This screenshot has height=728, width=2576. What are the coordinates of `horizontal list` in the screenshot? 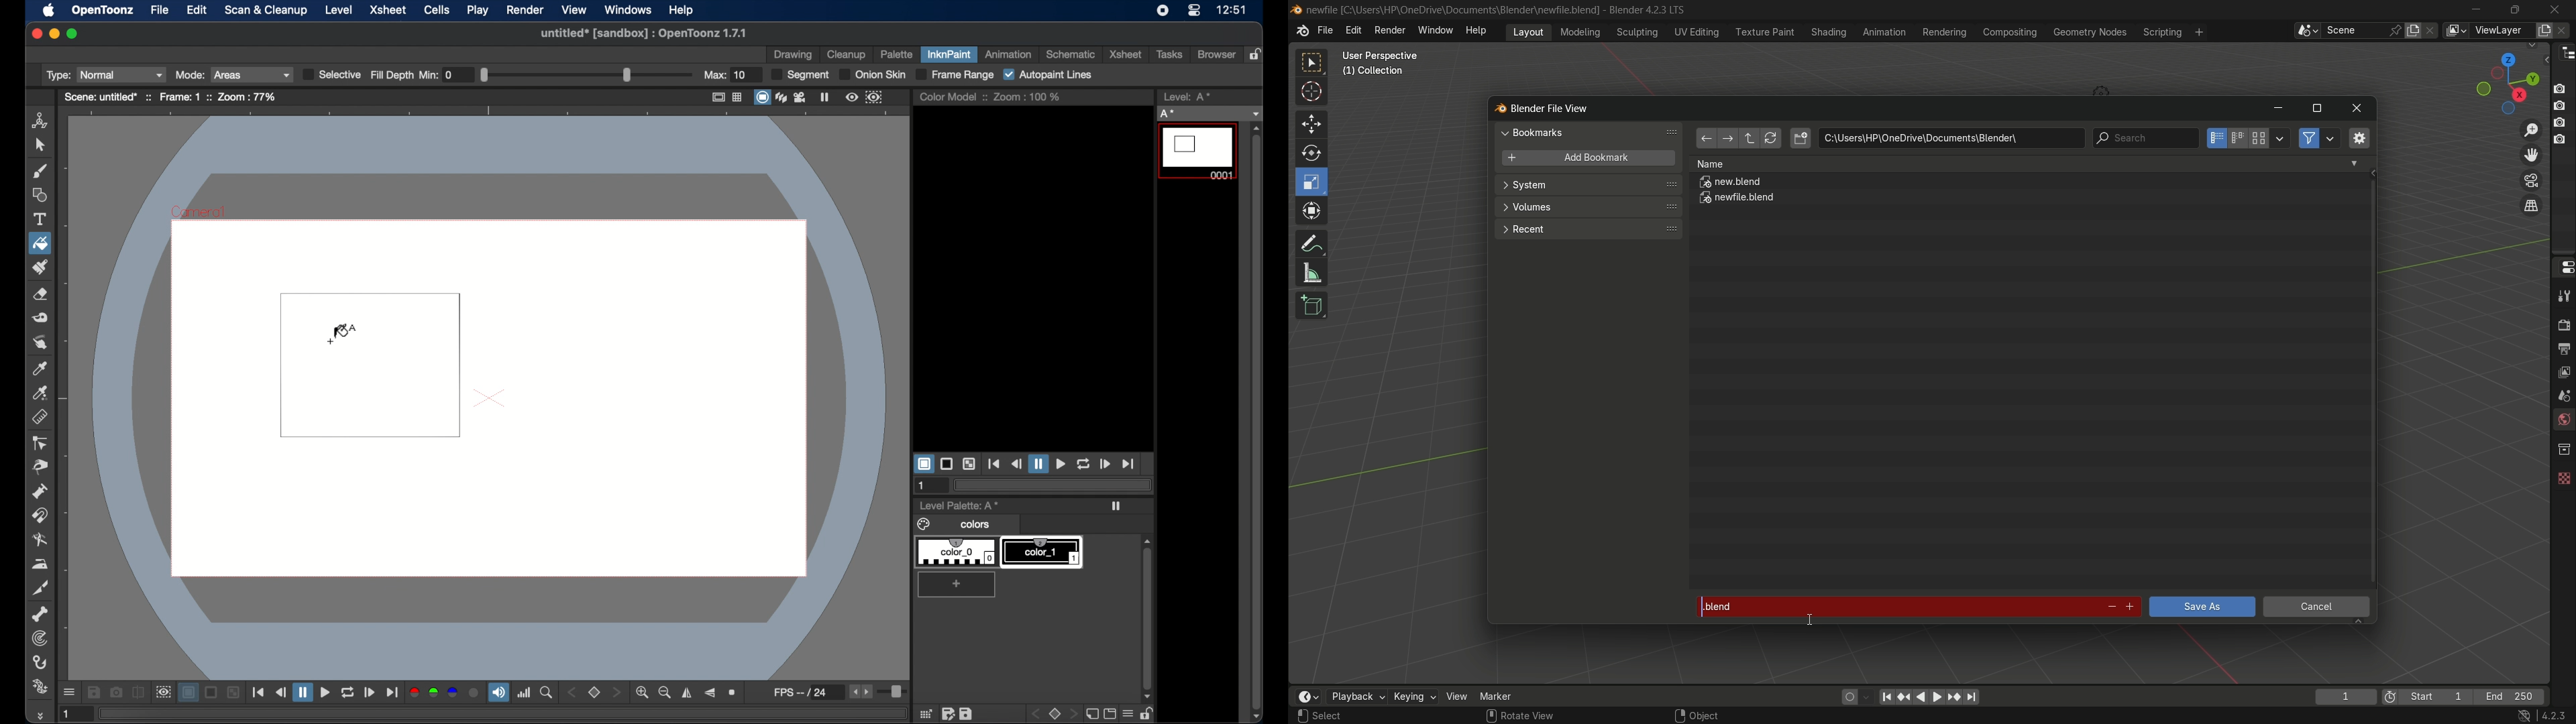 It's located at (2237, 138).